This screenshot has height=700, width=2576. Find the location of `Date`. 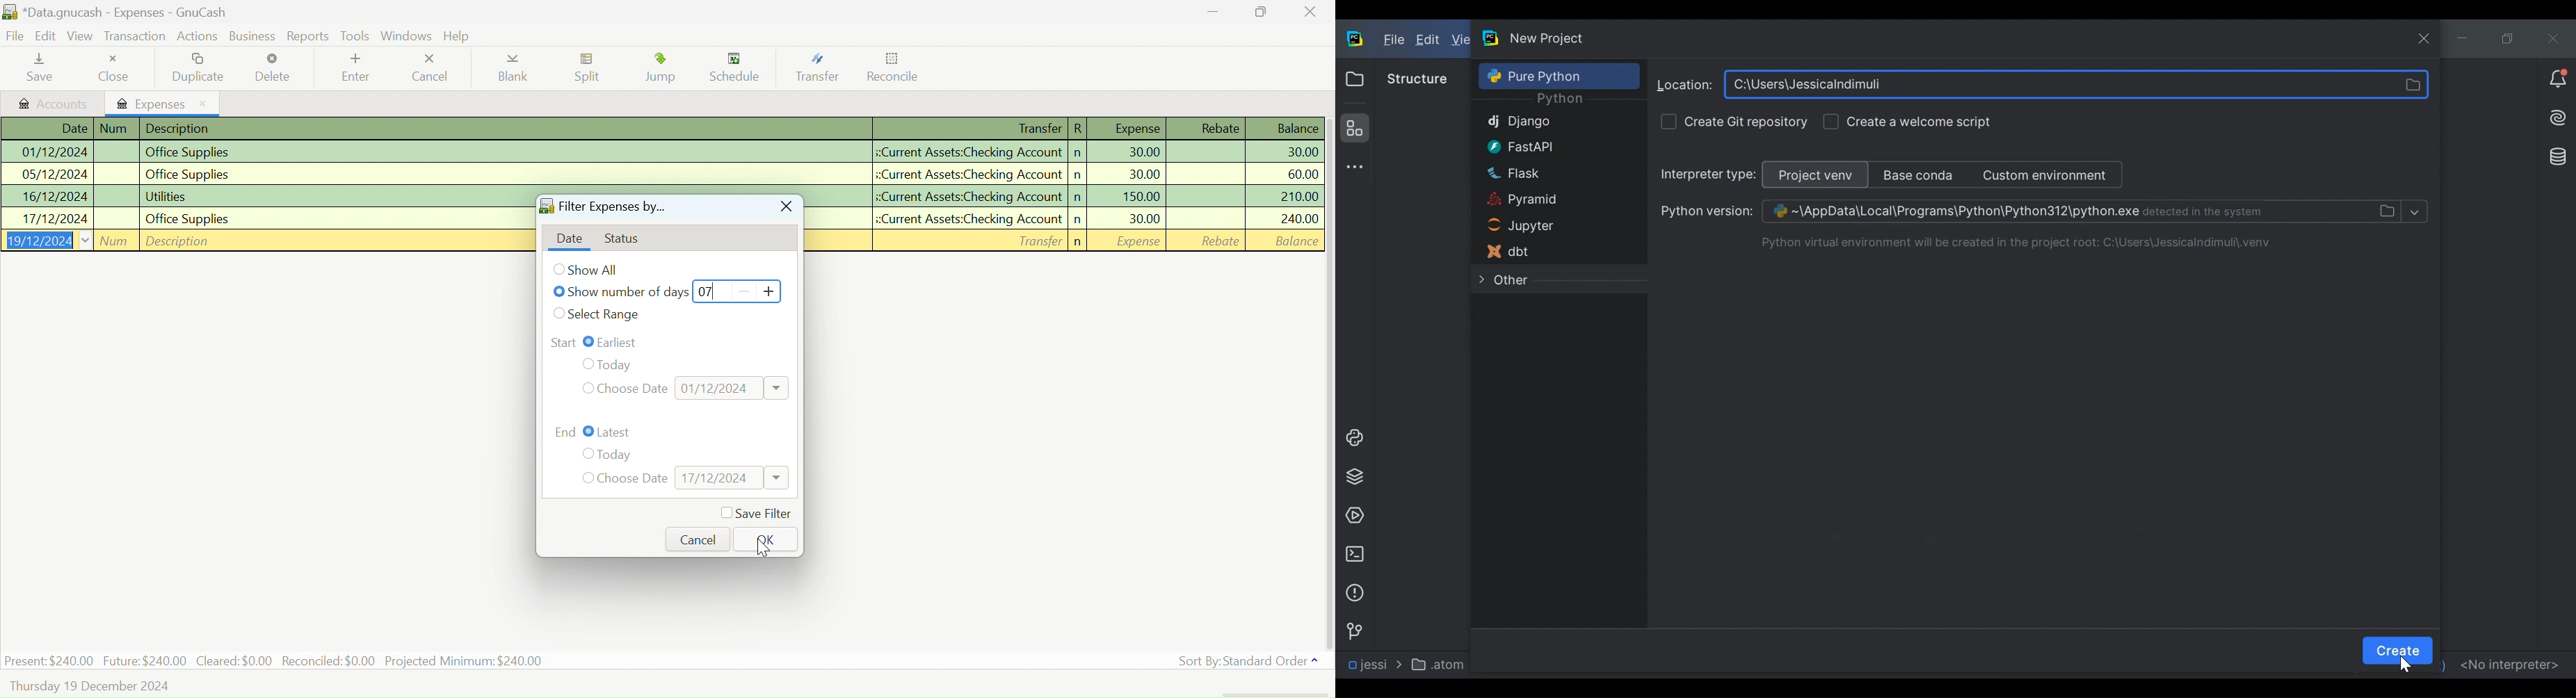

Date is located at coordinates (569, 239).